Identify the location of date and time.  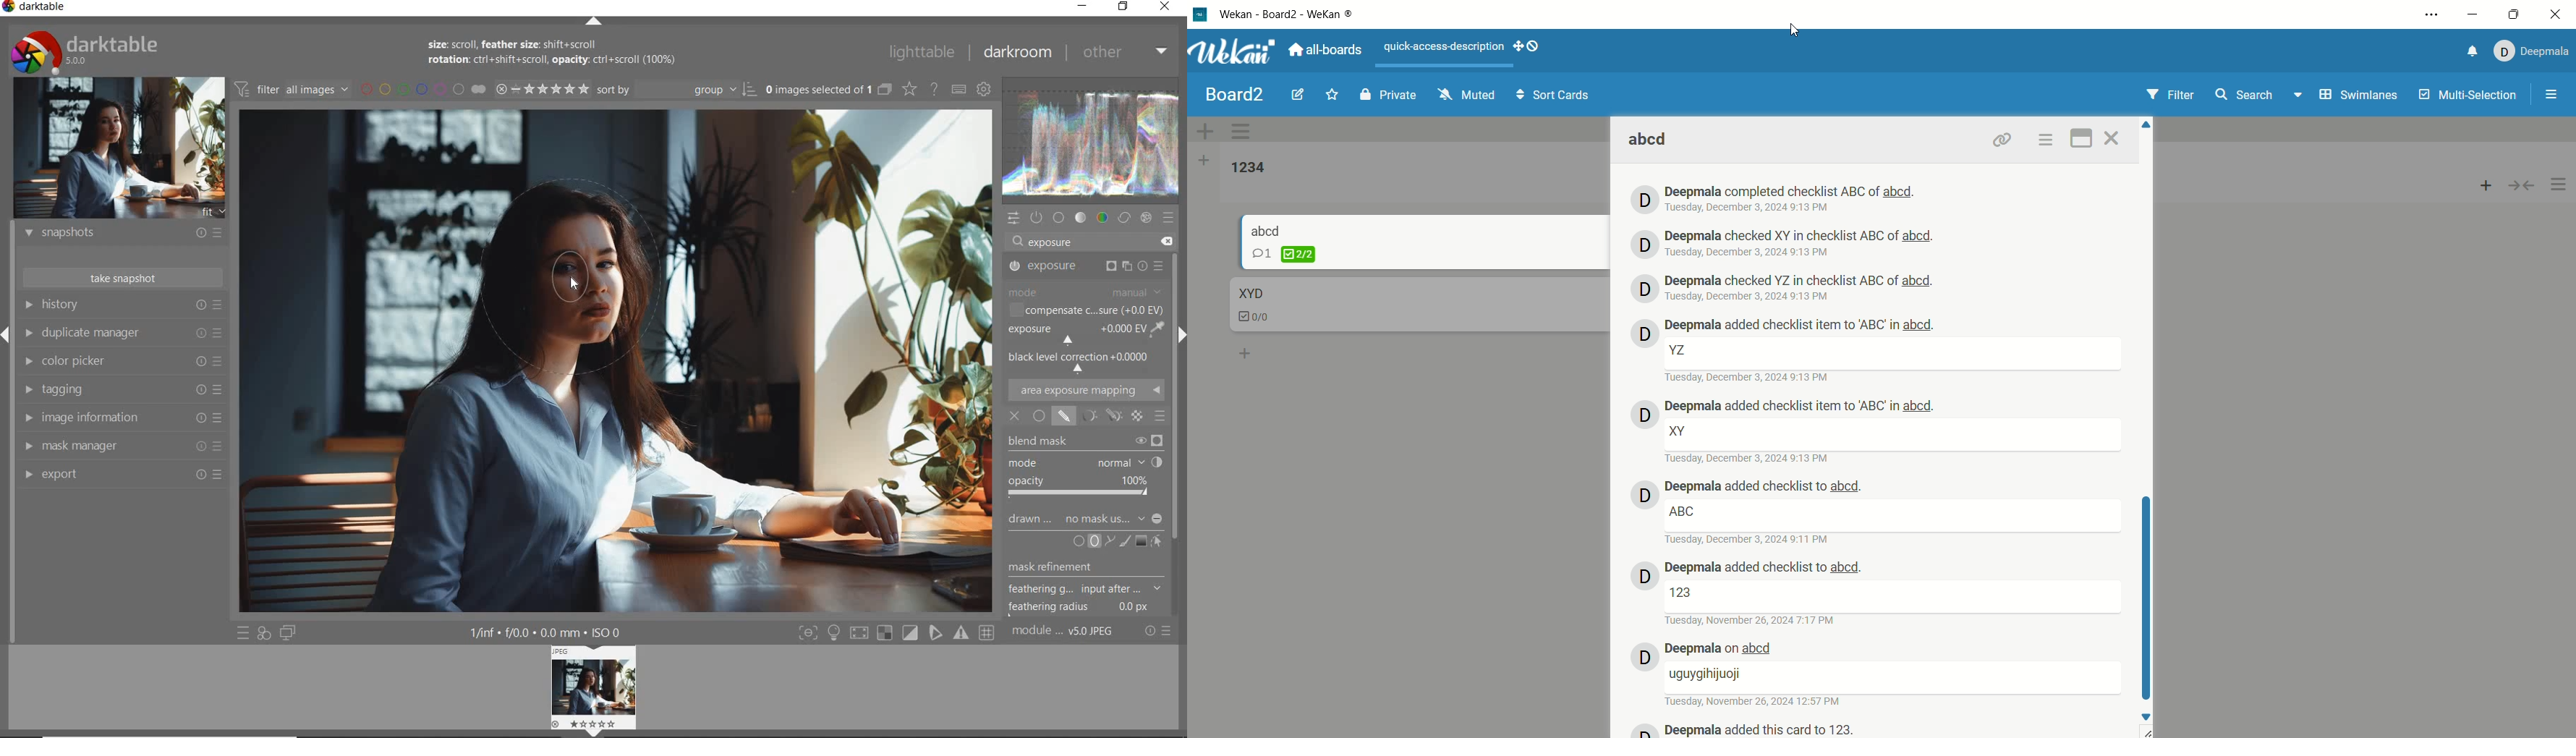
(1756, 701).